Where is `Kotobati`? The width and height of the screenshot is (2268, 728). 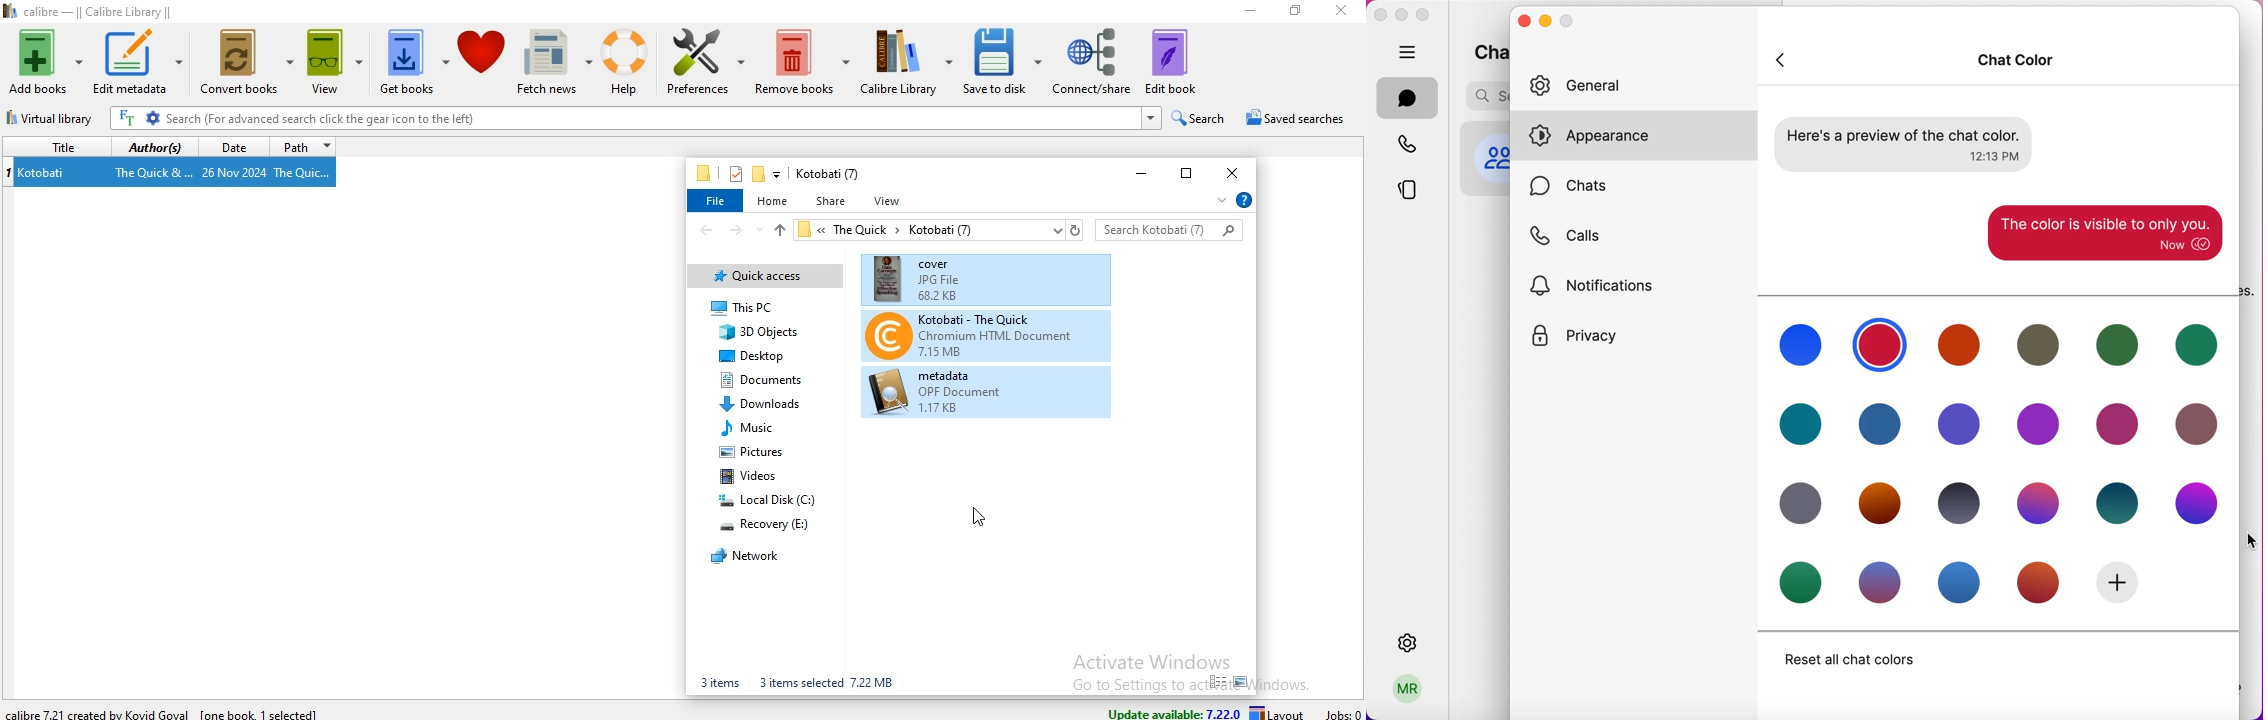 Kotobati is located at coordinates (43, 173).